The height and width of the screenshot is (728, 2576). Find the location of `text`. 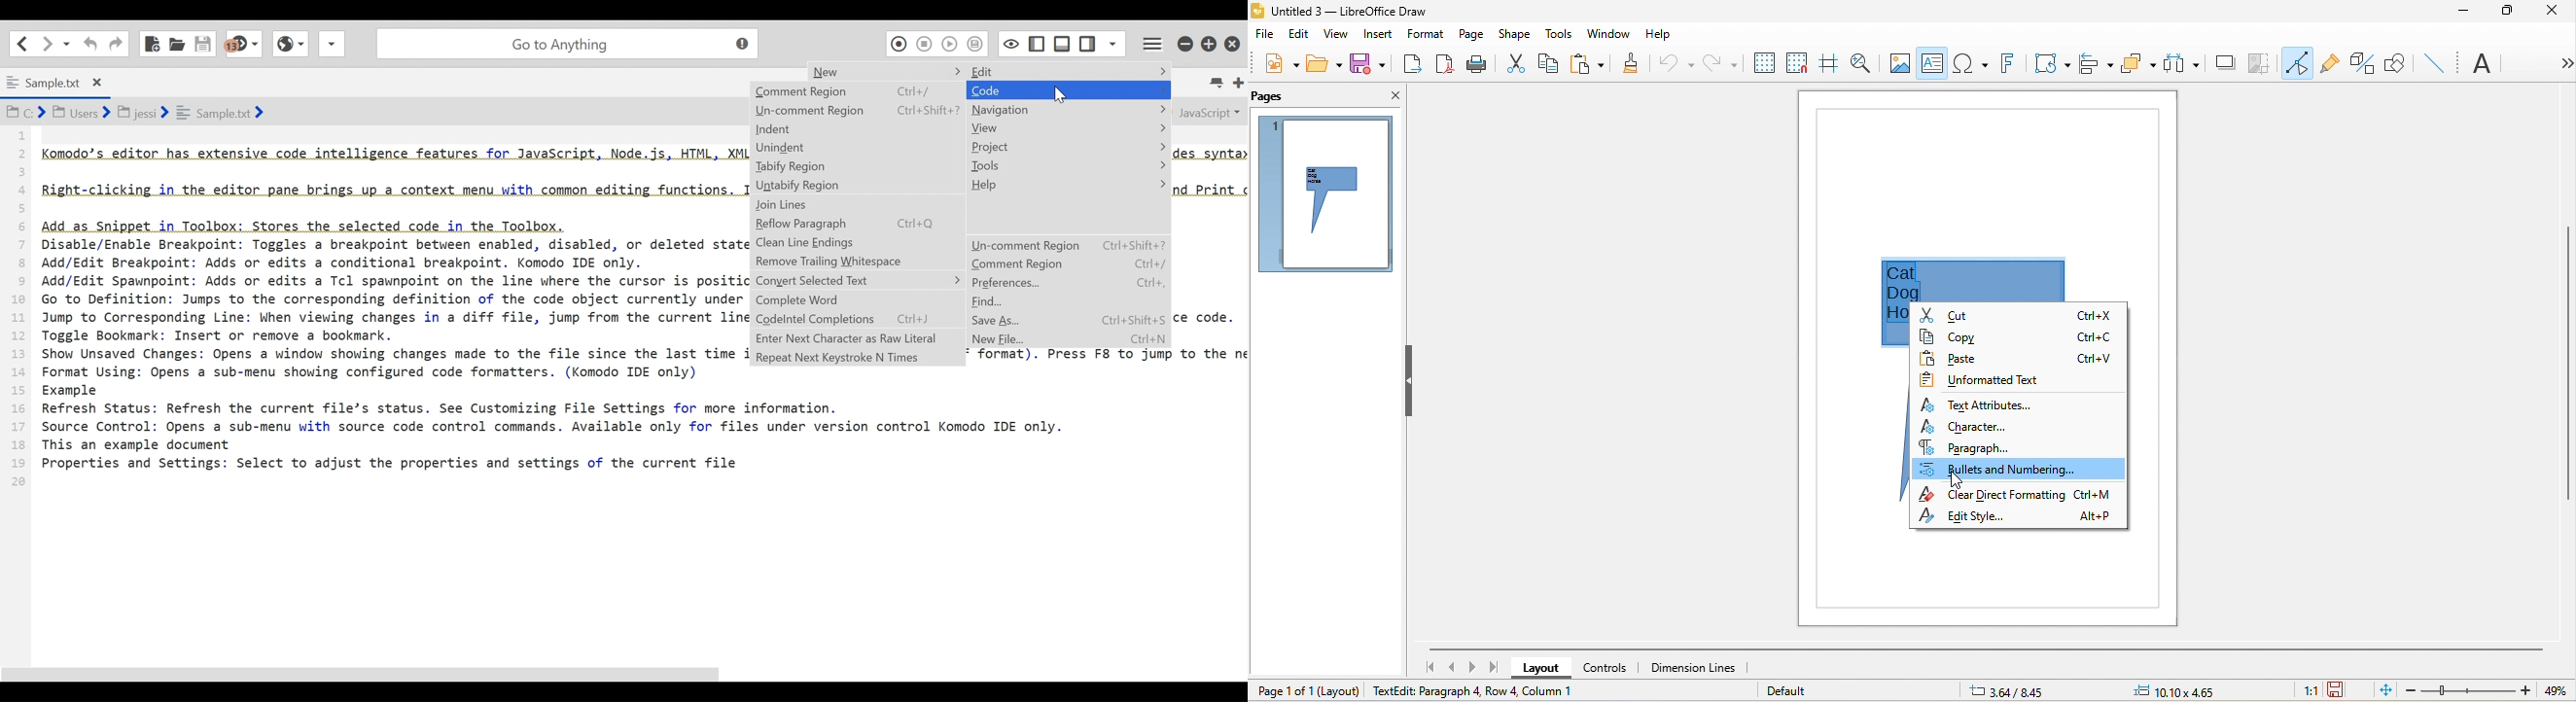

text is located at coordinates (2485, 65).